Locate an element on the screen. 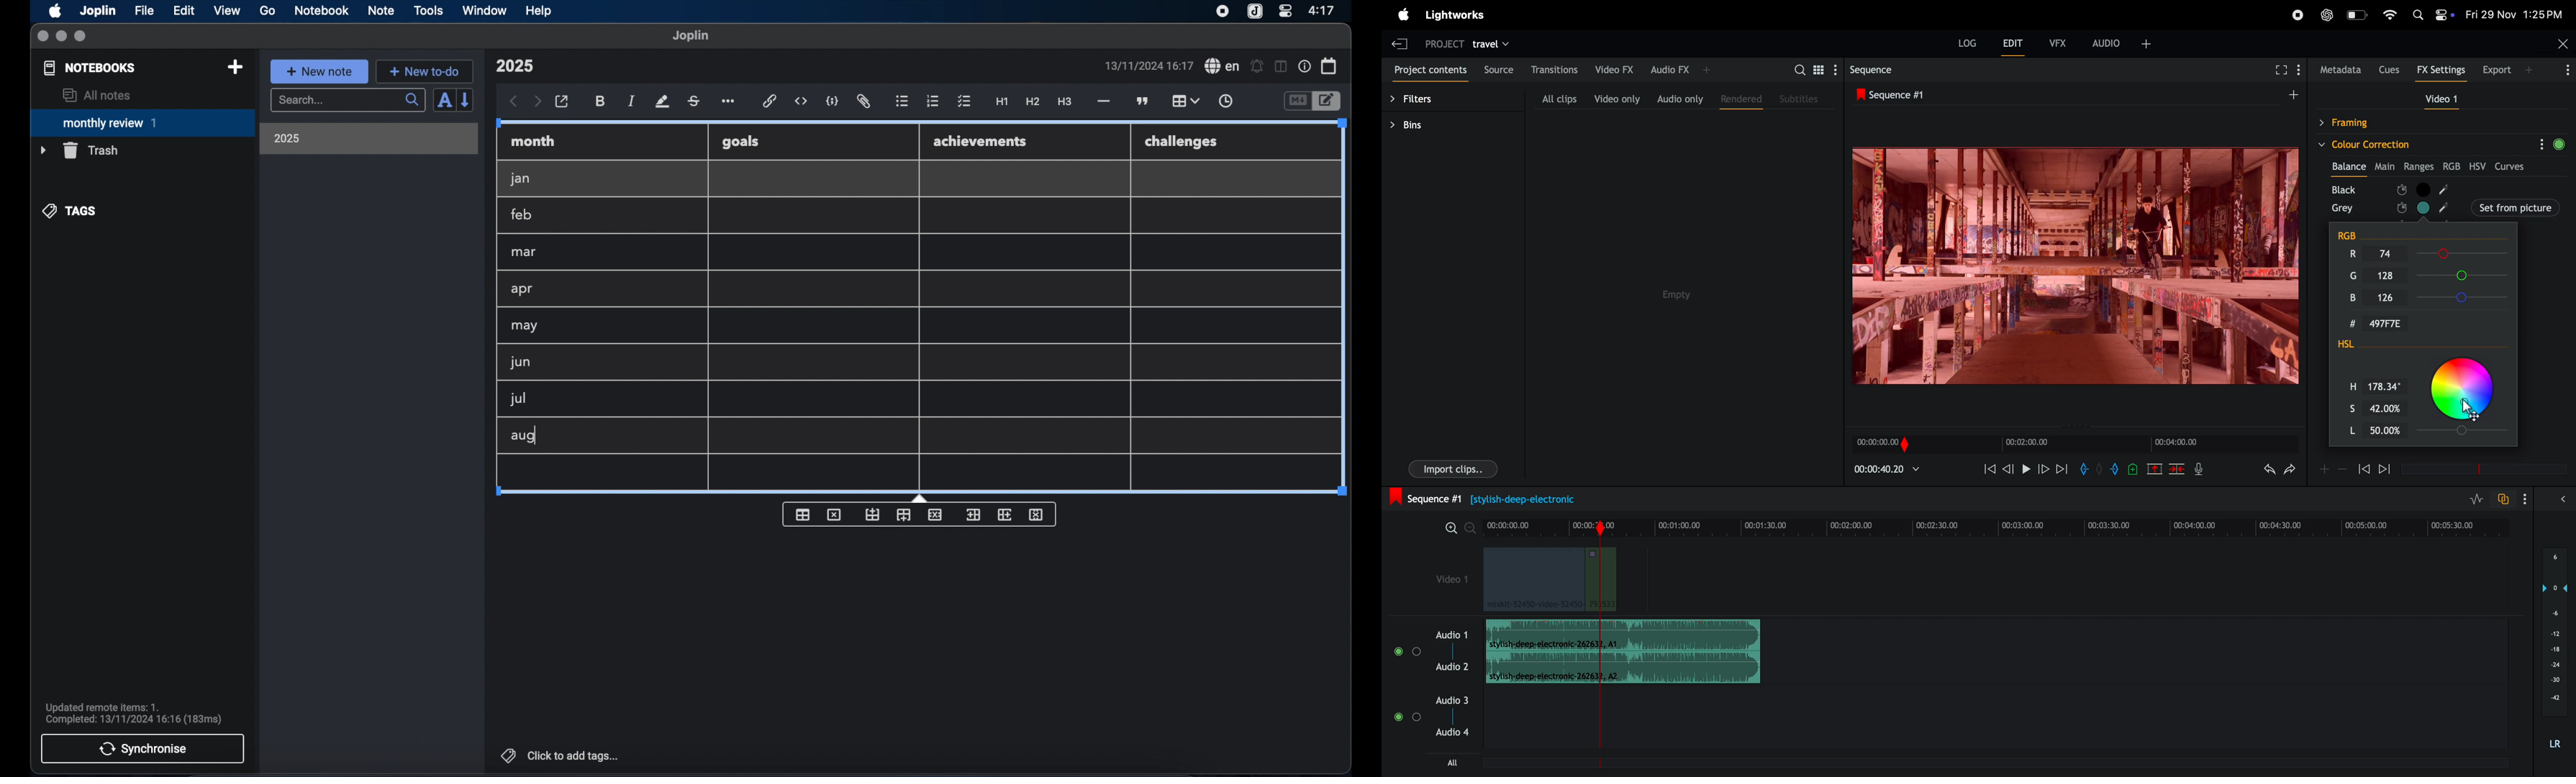  click to add tags is located at coordinates (561, 755).